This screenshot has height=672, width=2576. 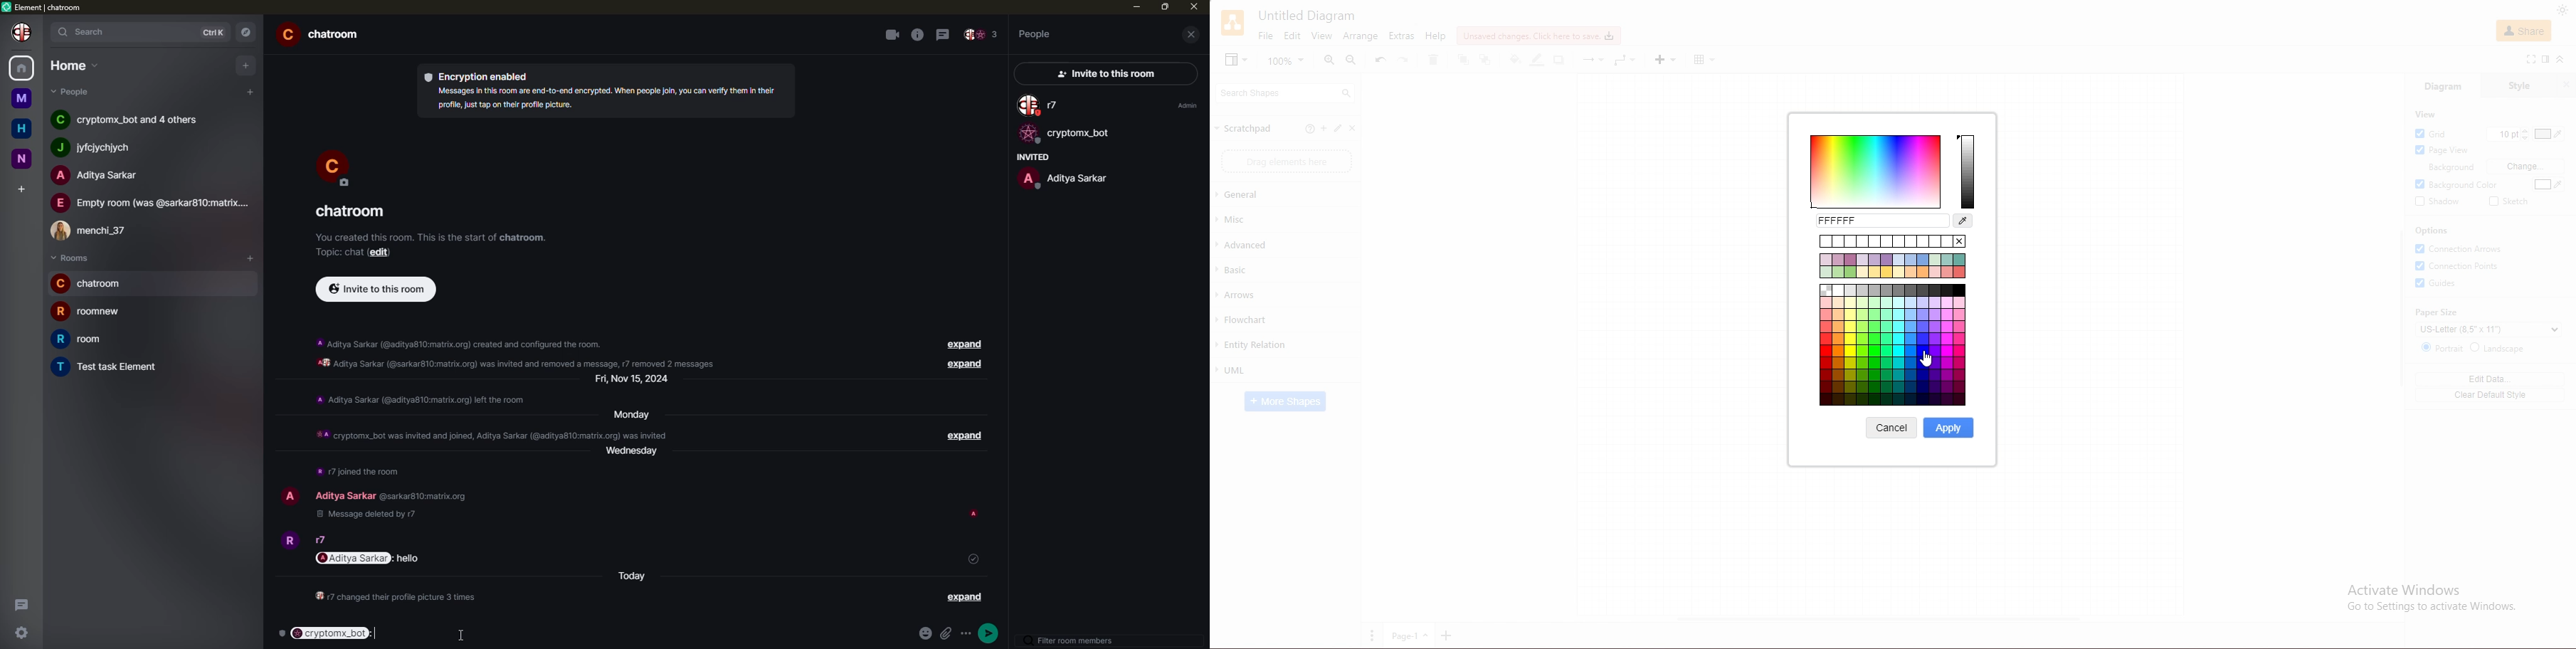 What do you see at coordinates (24, 32) in the screenshot?
I see `profile` at bounding box center [24, 32].